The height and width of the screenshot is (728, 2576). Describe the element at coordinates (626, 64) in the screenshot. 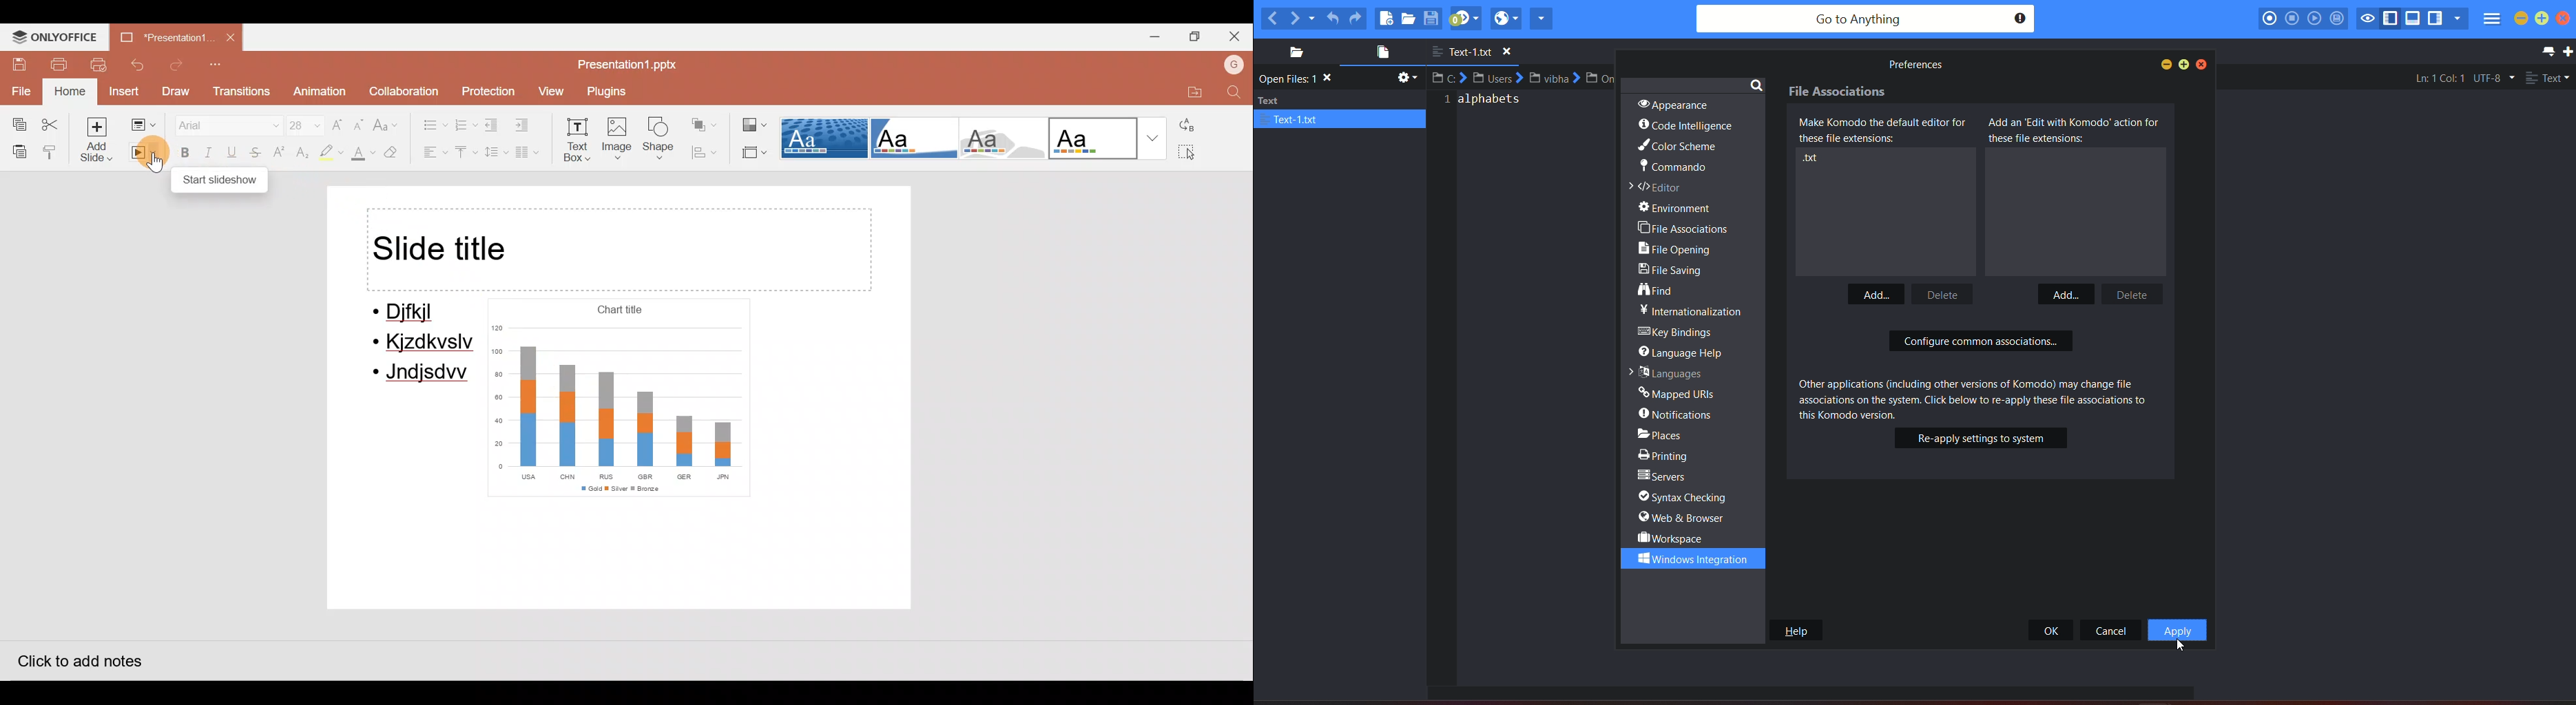

I see `Document name` at that location.